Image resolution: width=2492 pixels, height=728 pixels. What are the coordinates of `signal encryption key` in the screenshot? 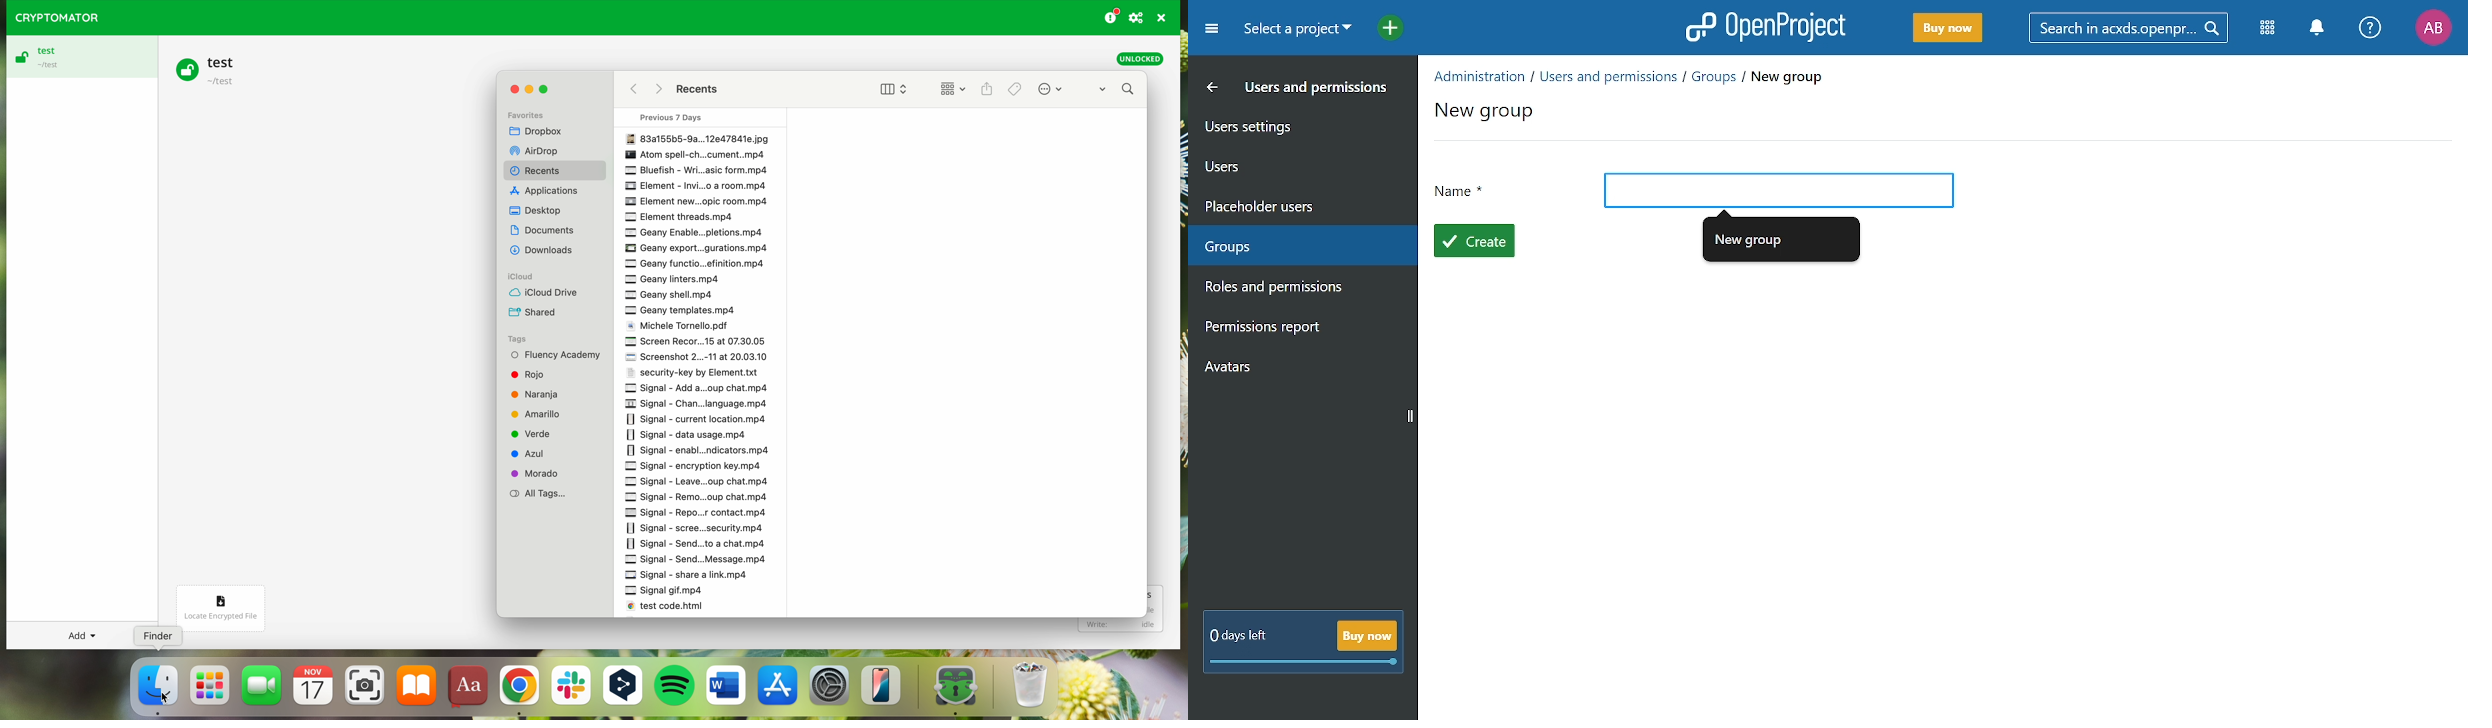 It's located at (691, 466).